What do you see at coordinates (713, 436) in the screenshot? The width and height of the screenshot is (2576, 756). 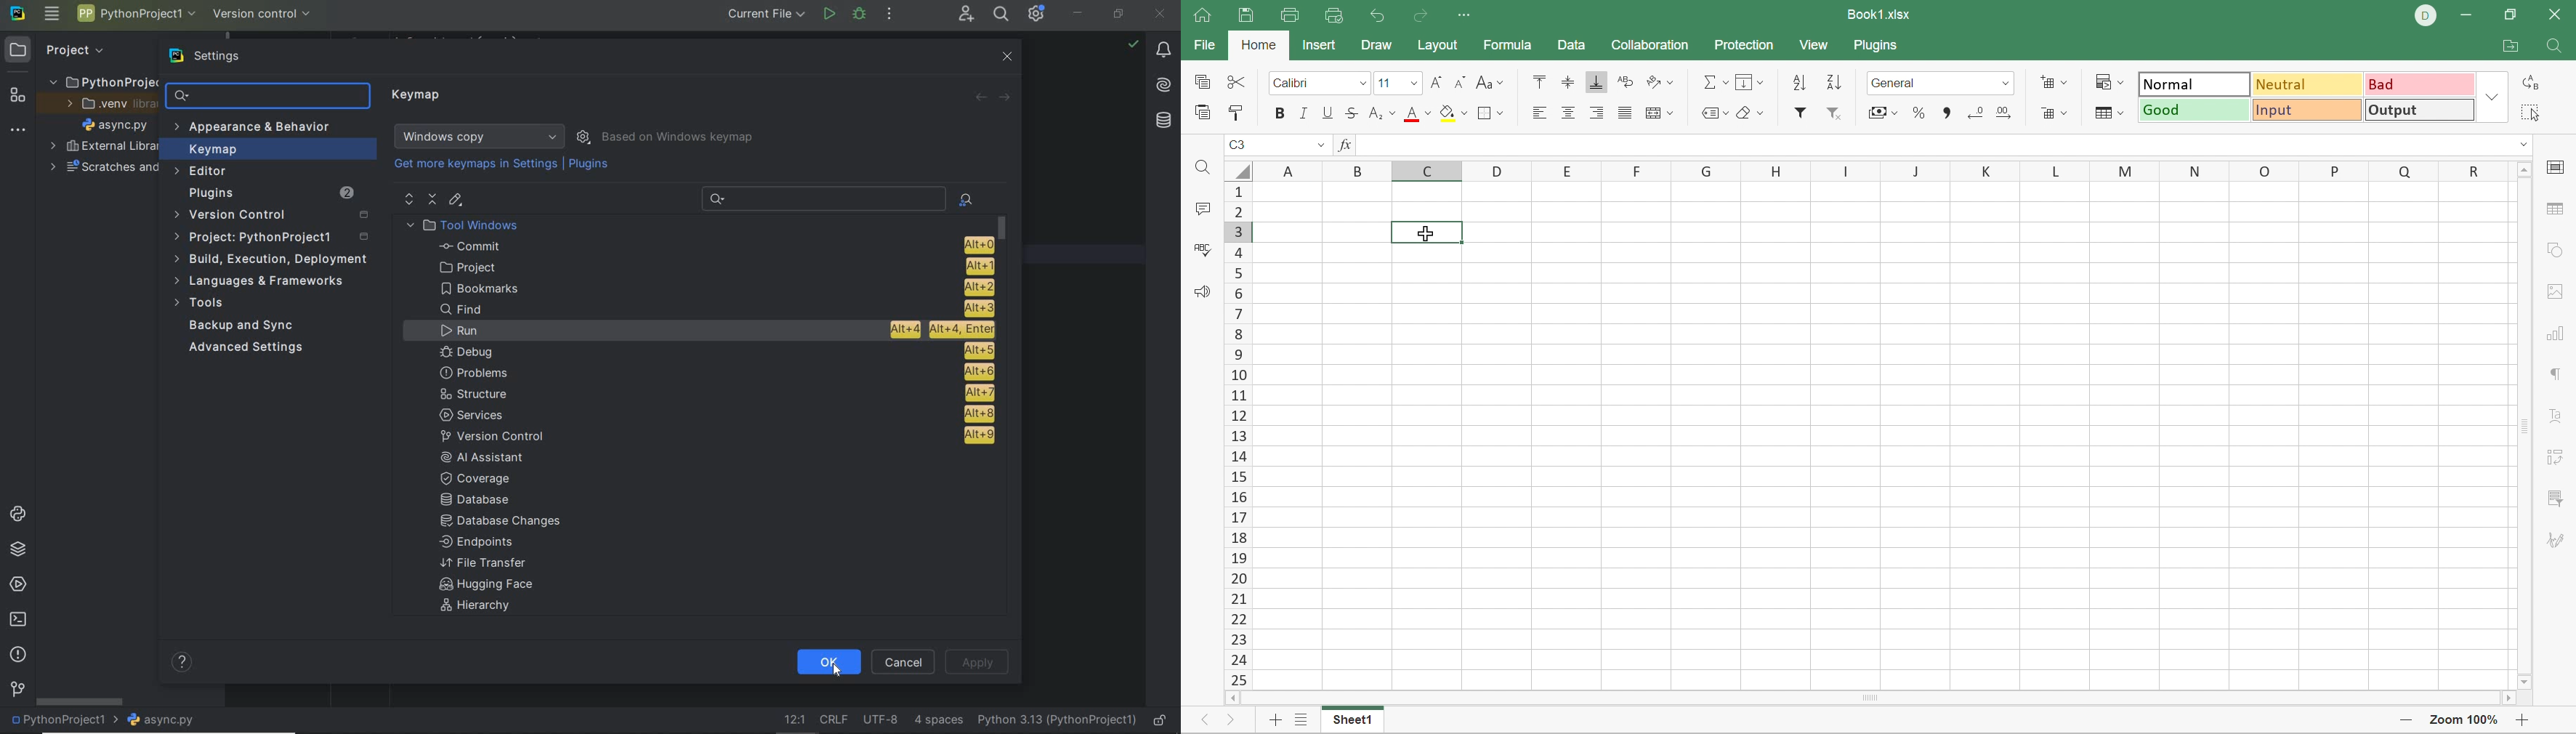 I see `version control` at bounding box center [713, 436].